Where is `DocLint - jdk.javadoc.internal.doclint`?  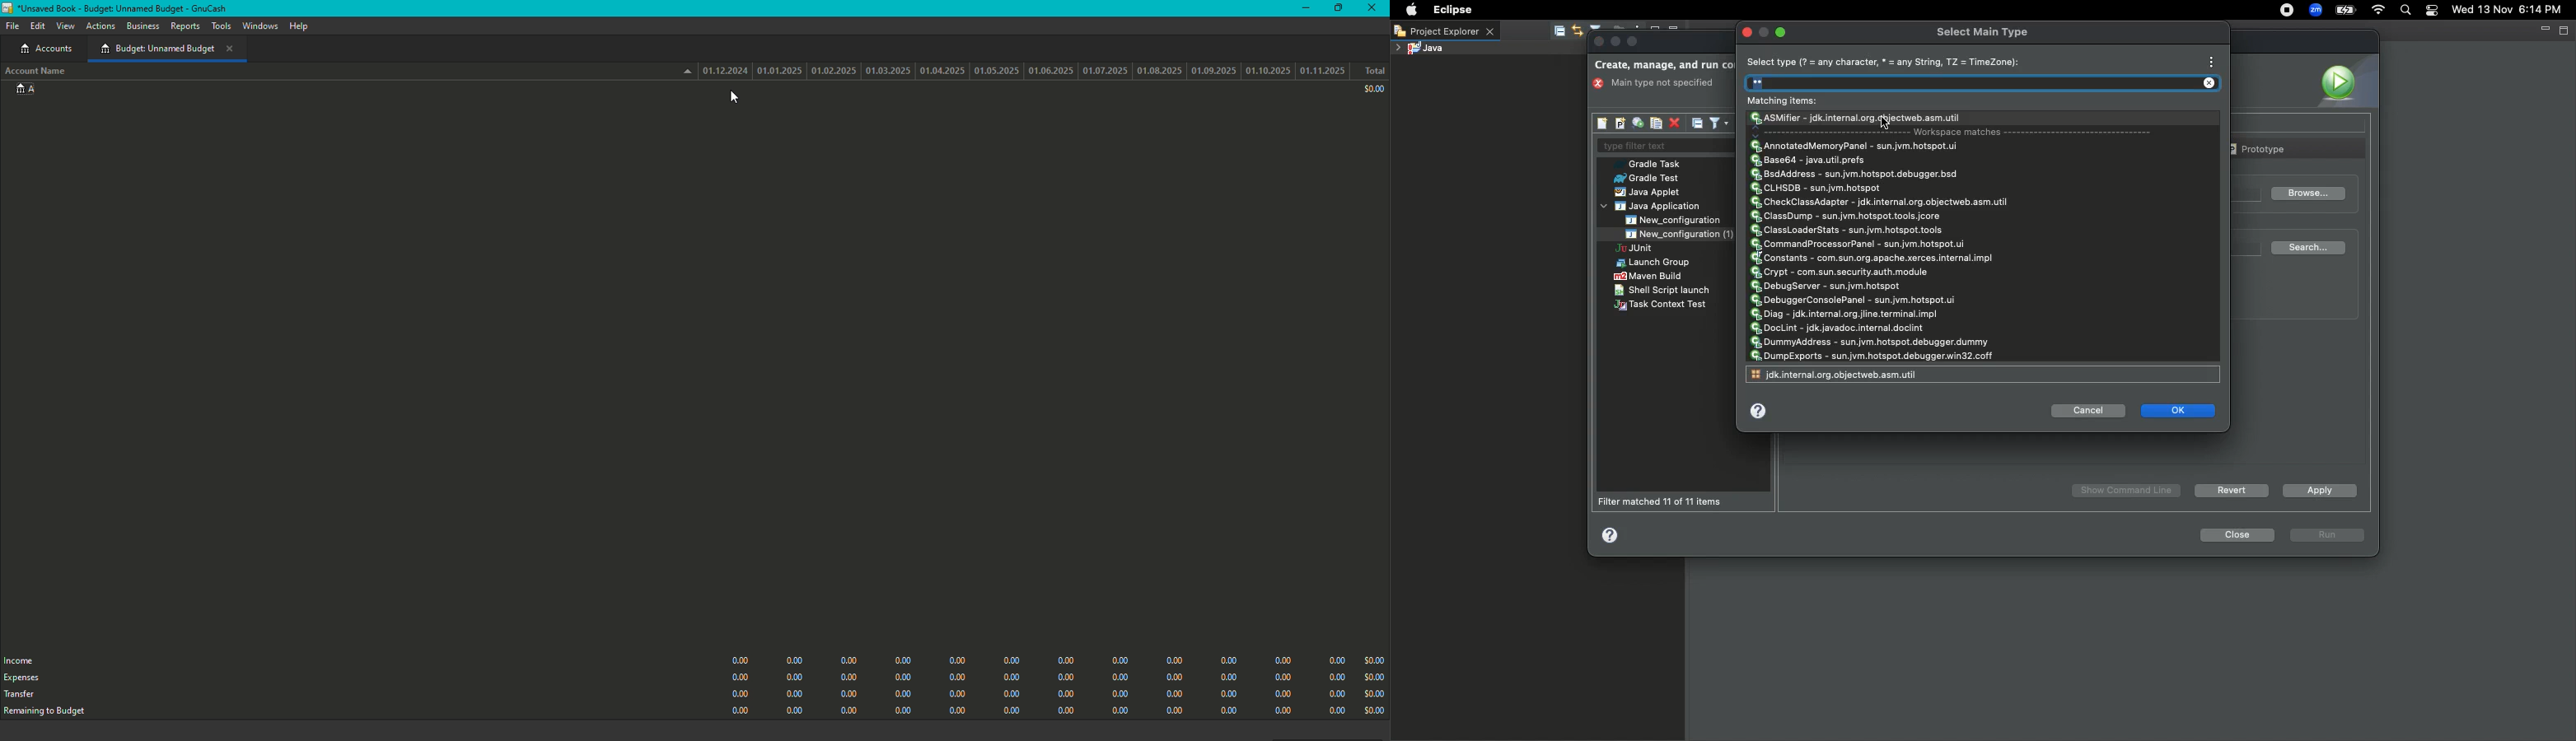 DocLint - jdk.javadoc.internal.doclint is located at coordinates (1839, 328).